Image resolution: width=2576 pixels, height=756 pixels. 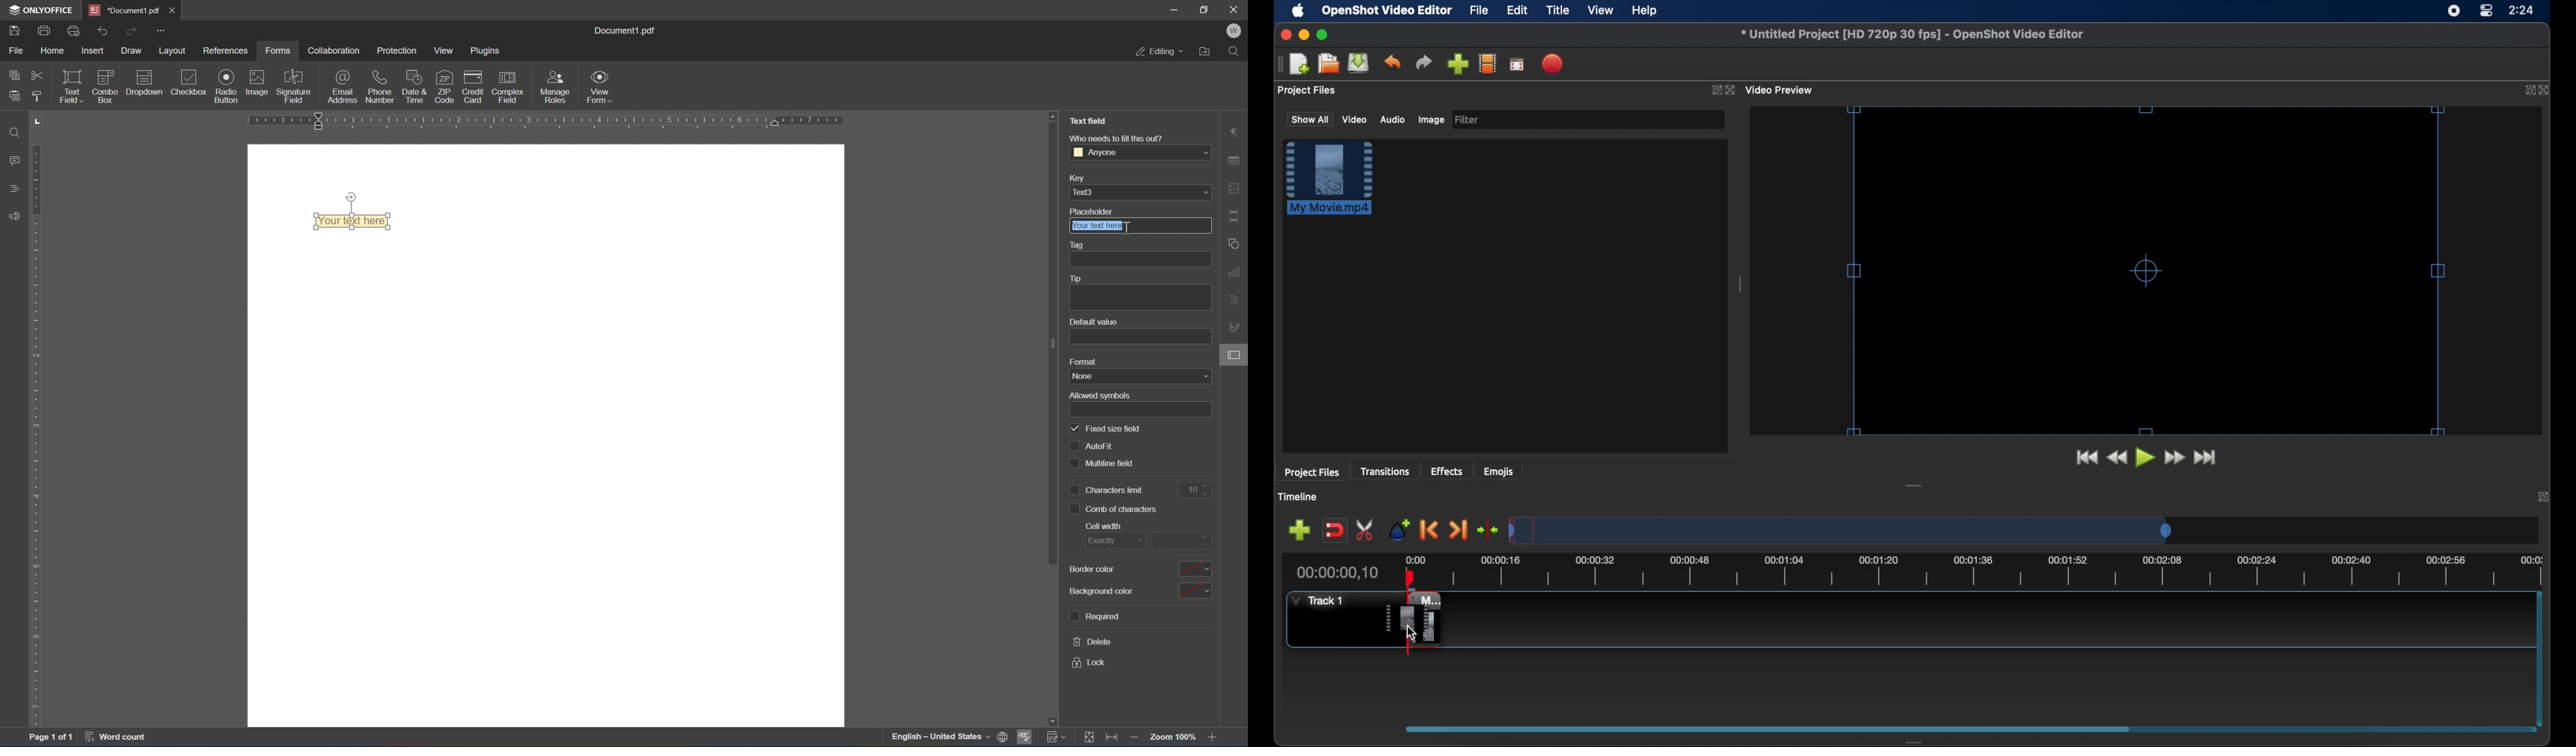 I want to click on paste, so click(x=14, y=97).